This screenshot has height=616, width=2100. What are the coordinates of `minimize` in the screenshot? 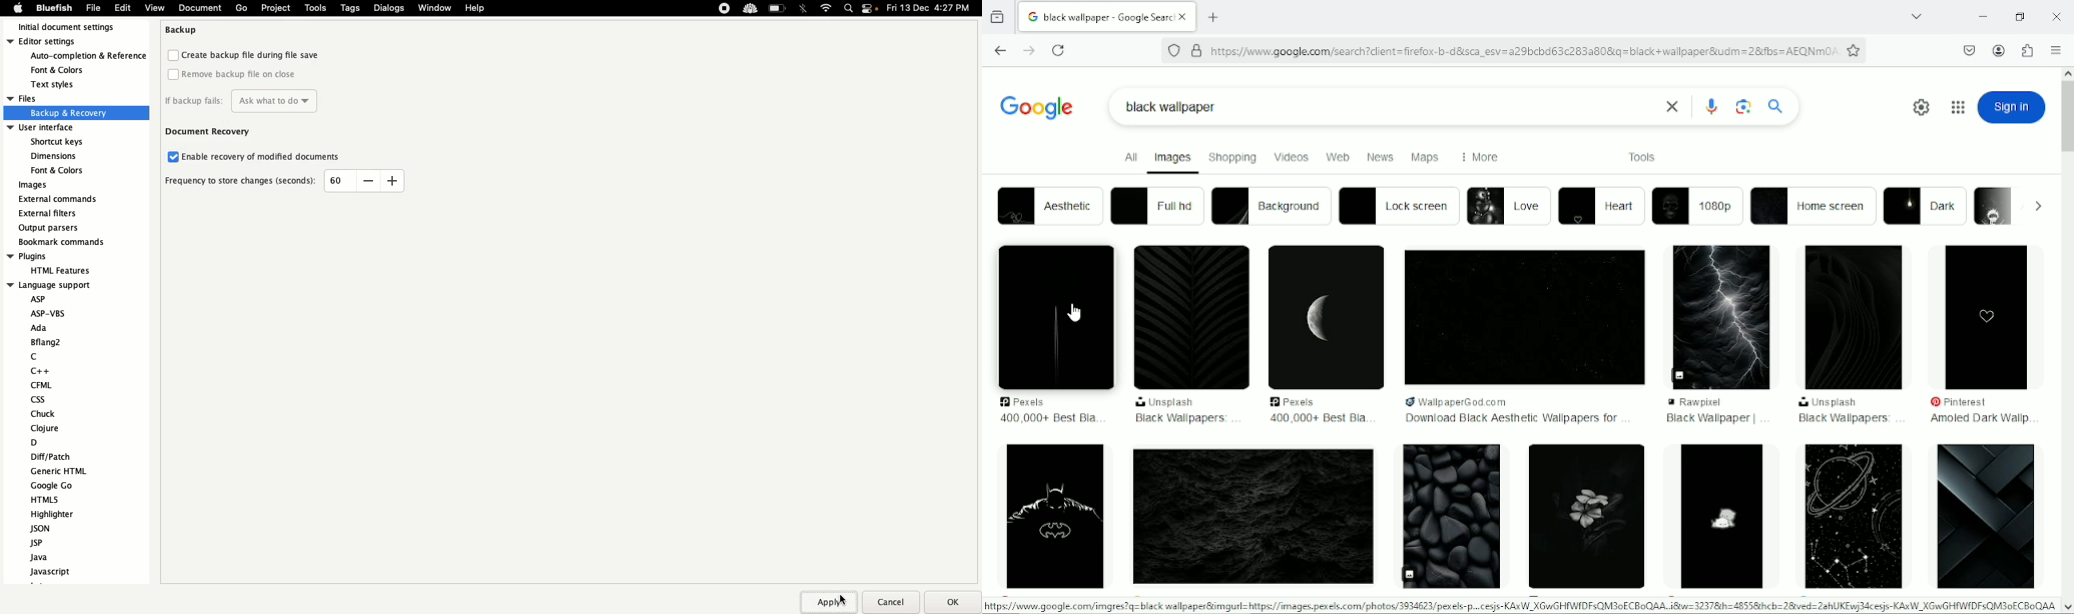 It's located at (1980, 17).